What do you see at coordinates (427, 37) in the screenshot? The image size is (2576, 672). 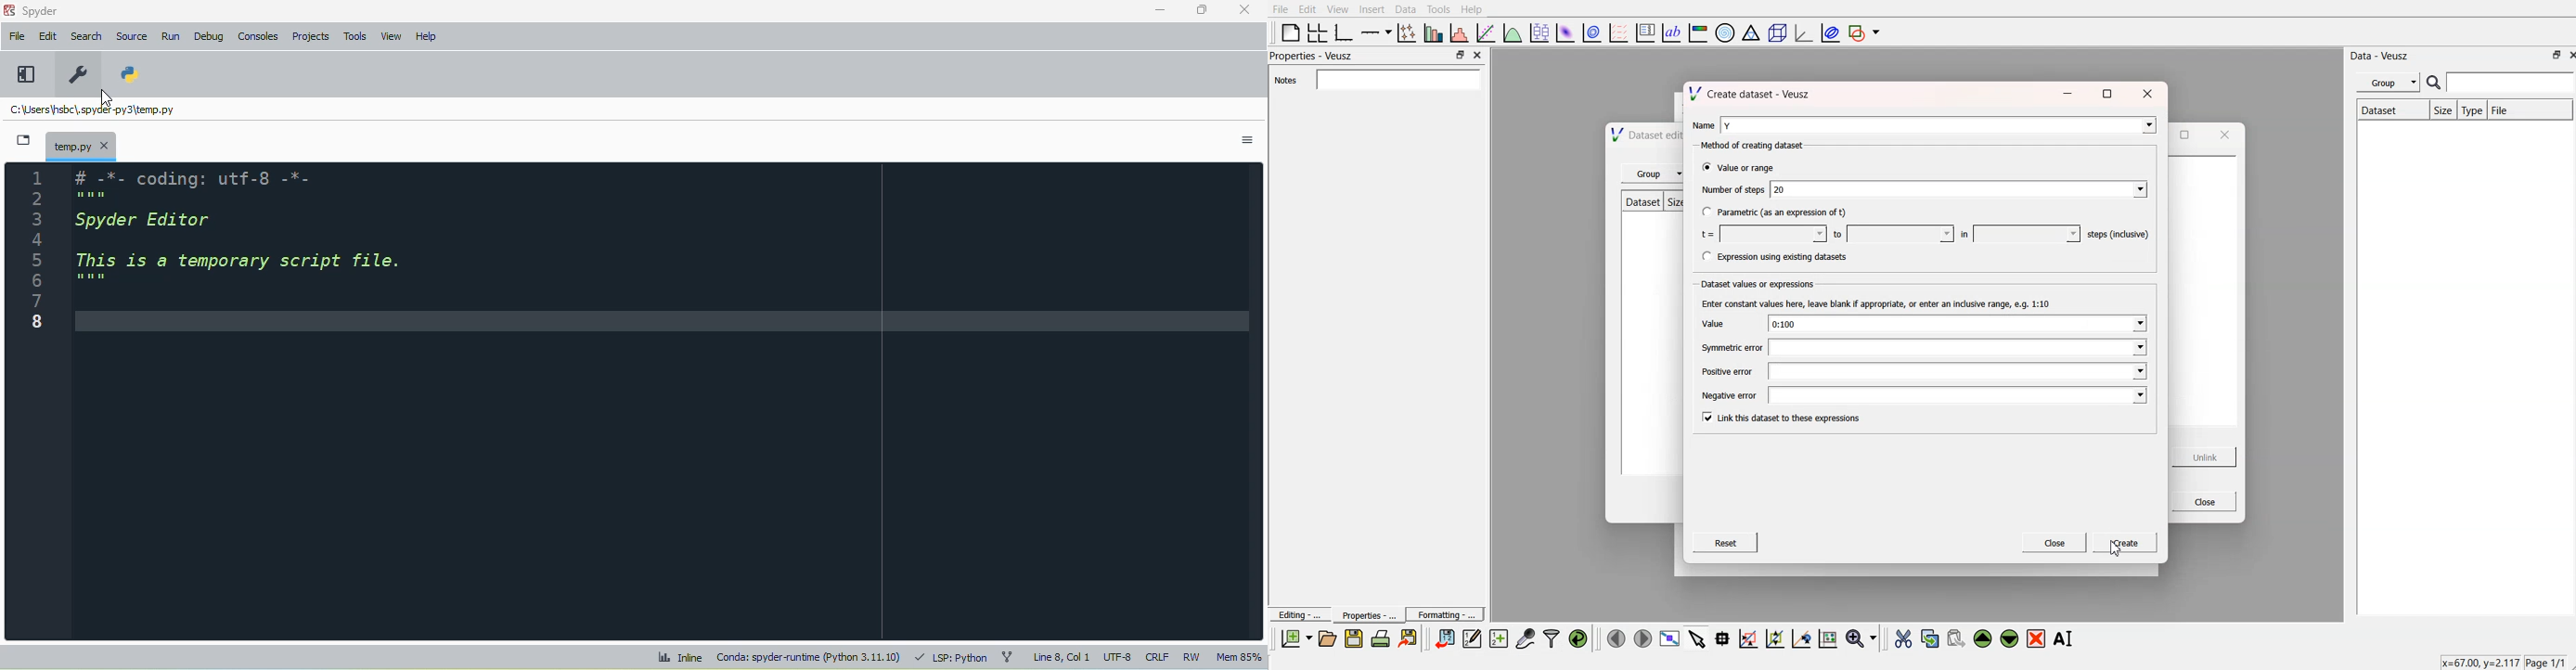 I see `help` at bounding box center [427, 37].